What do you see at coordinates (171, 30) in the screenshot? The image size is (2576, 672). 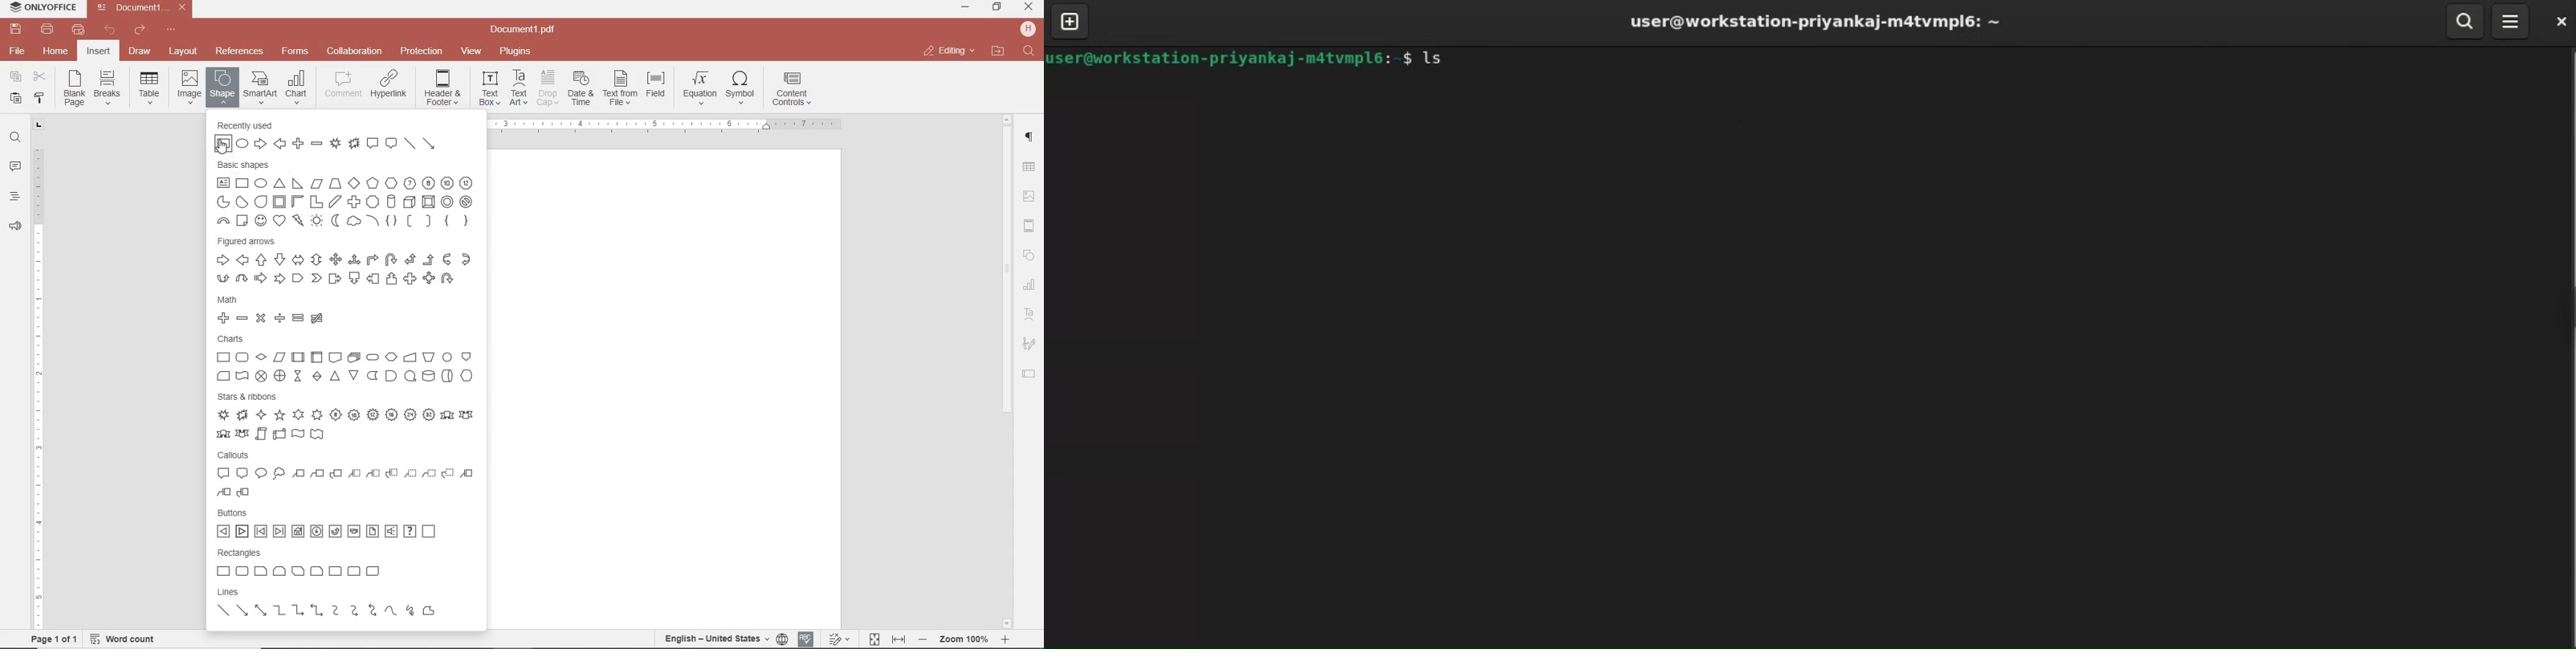 I see `customize quick access toolbar` at bounding box center [171, 30].